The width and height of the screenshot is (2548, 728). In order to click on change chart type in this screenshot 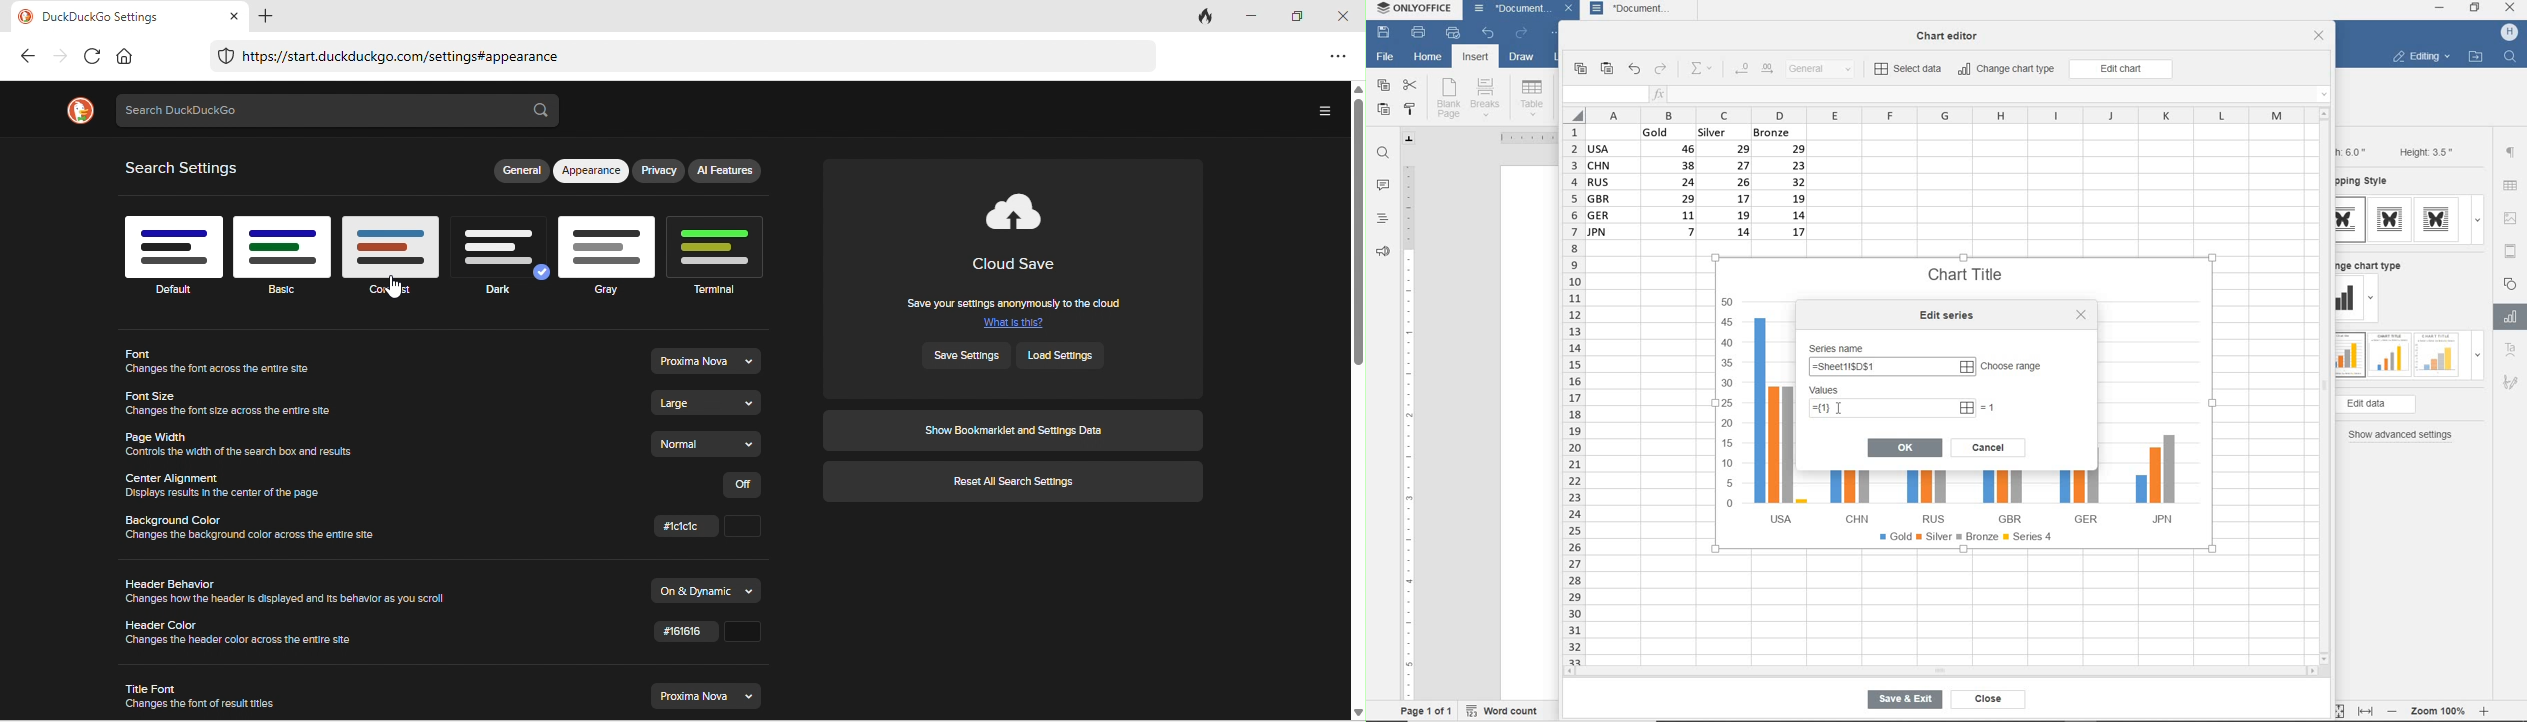, I will do `click(2008, 70)`.